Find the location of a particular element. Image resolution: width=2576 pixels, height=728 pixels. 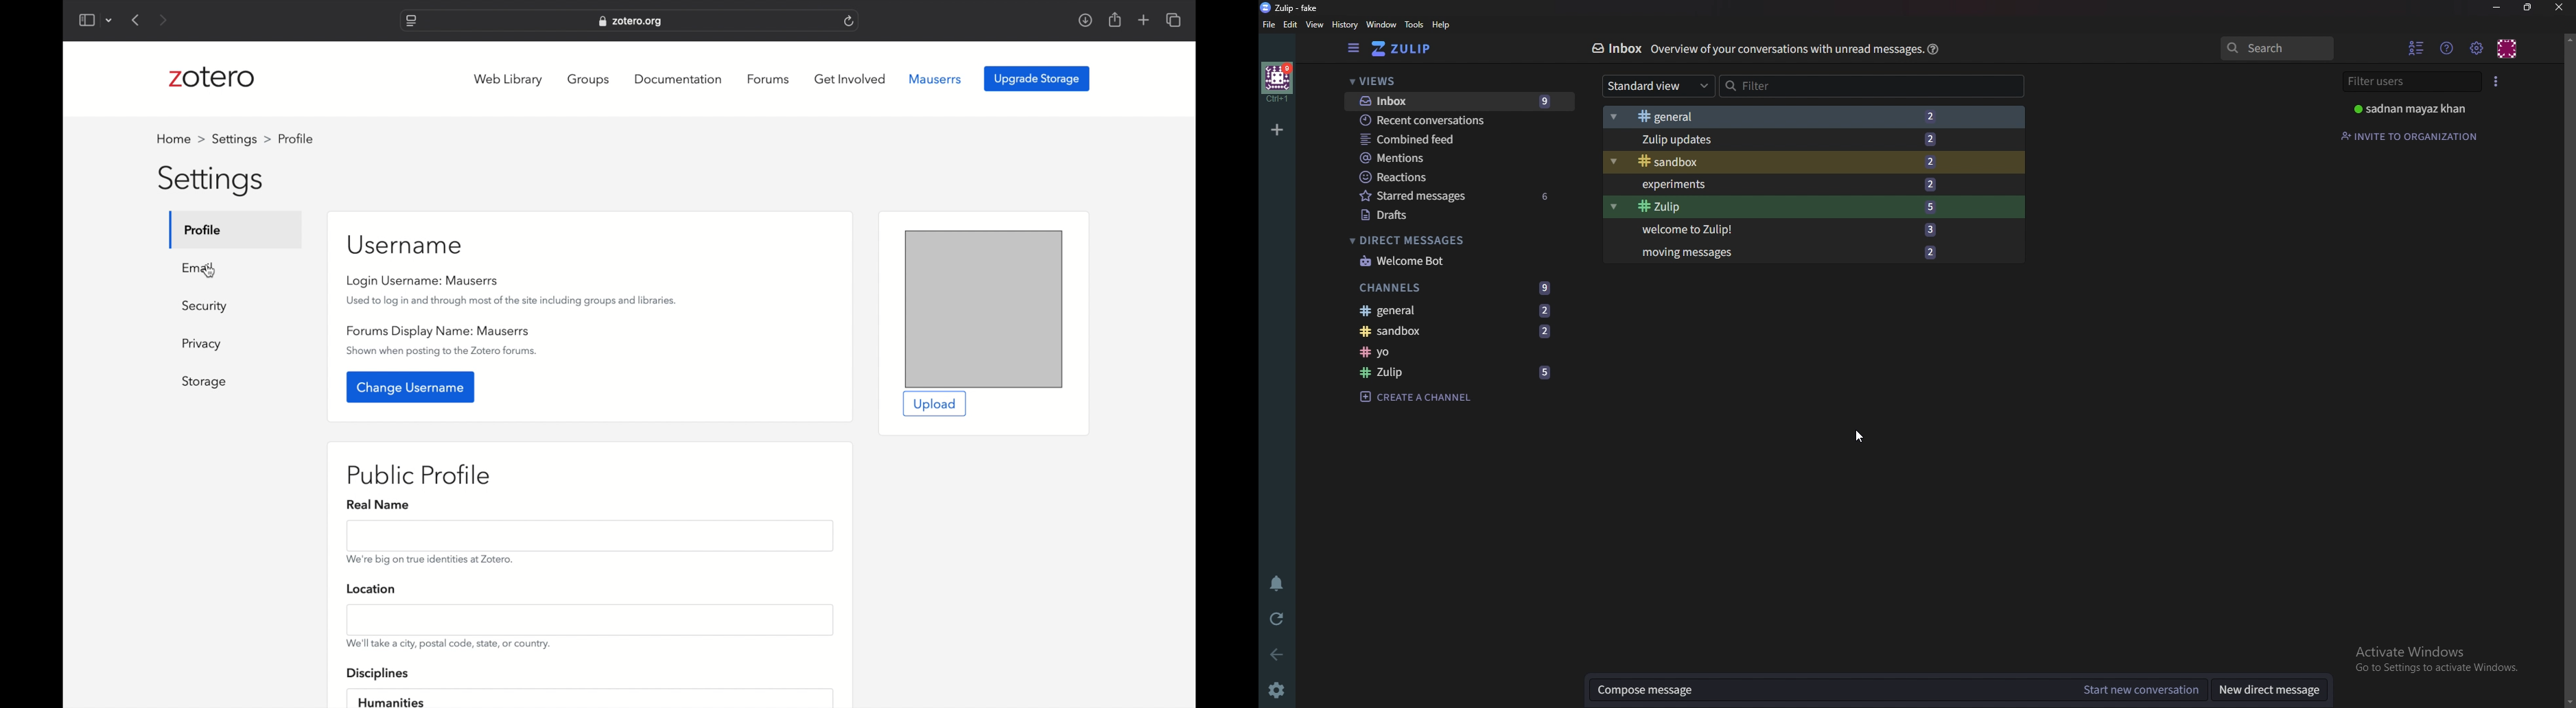

scroll bar is located at coordinates (2569, 368).